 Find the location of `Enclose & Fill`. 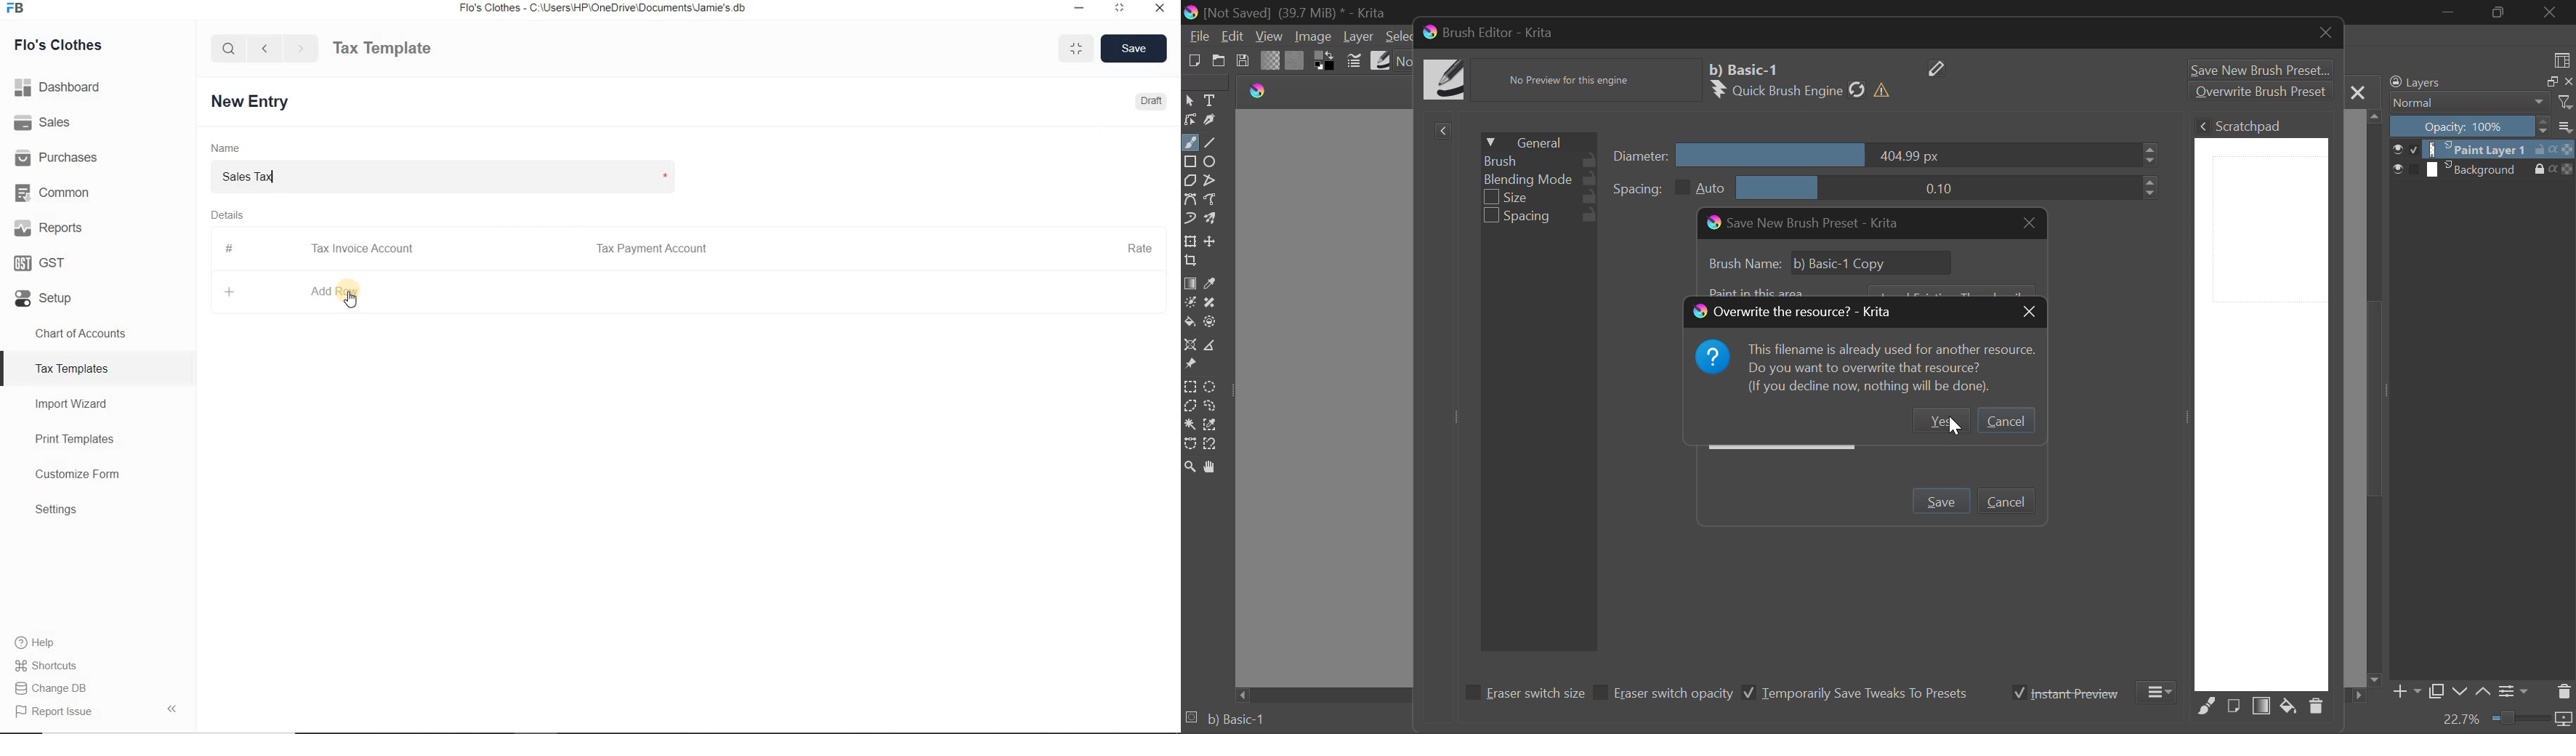

Enclose & Fill is located at coordinates (1211, 321).